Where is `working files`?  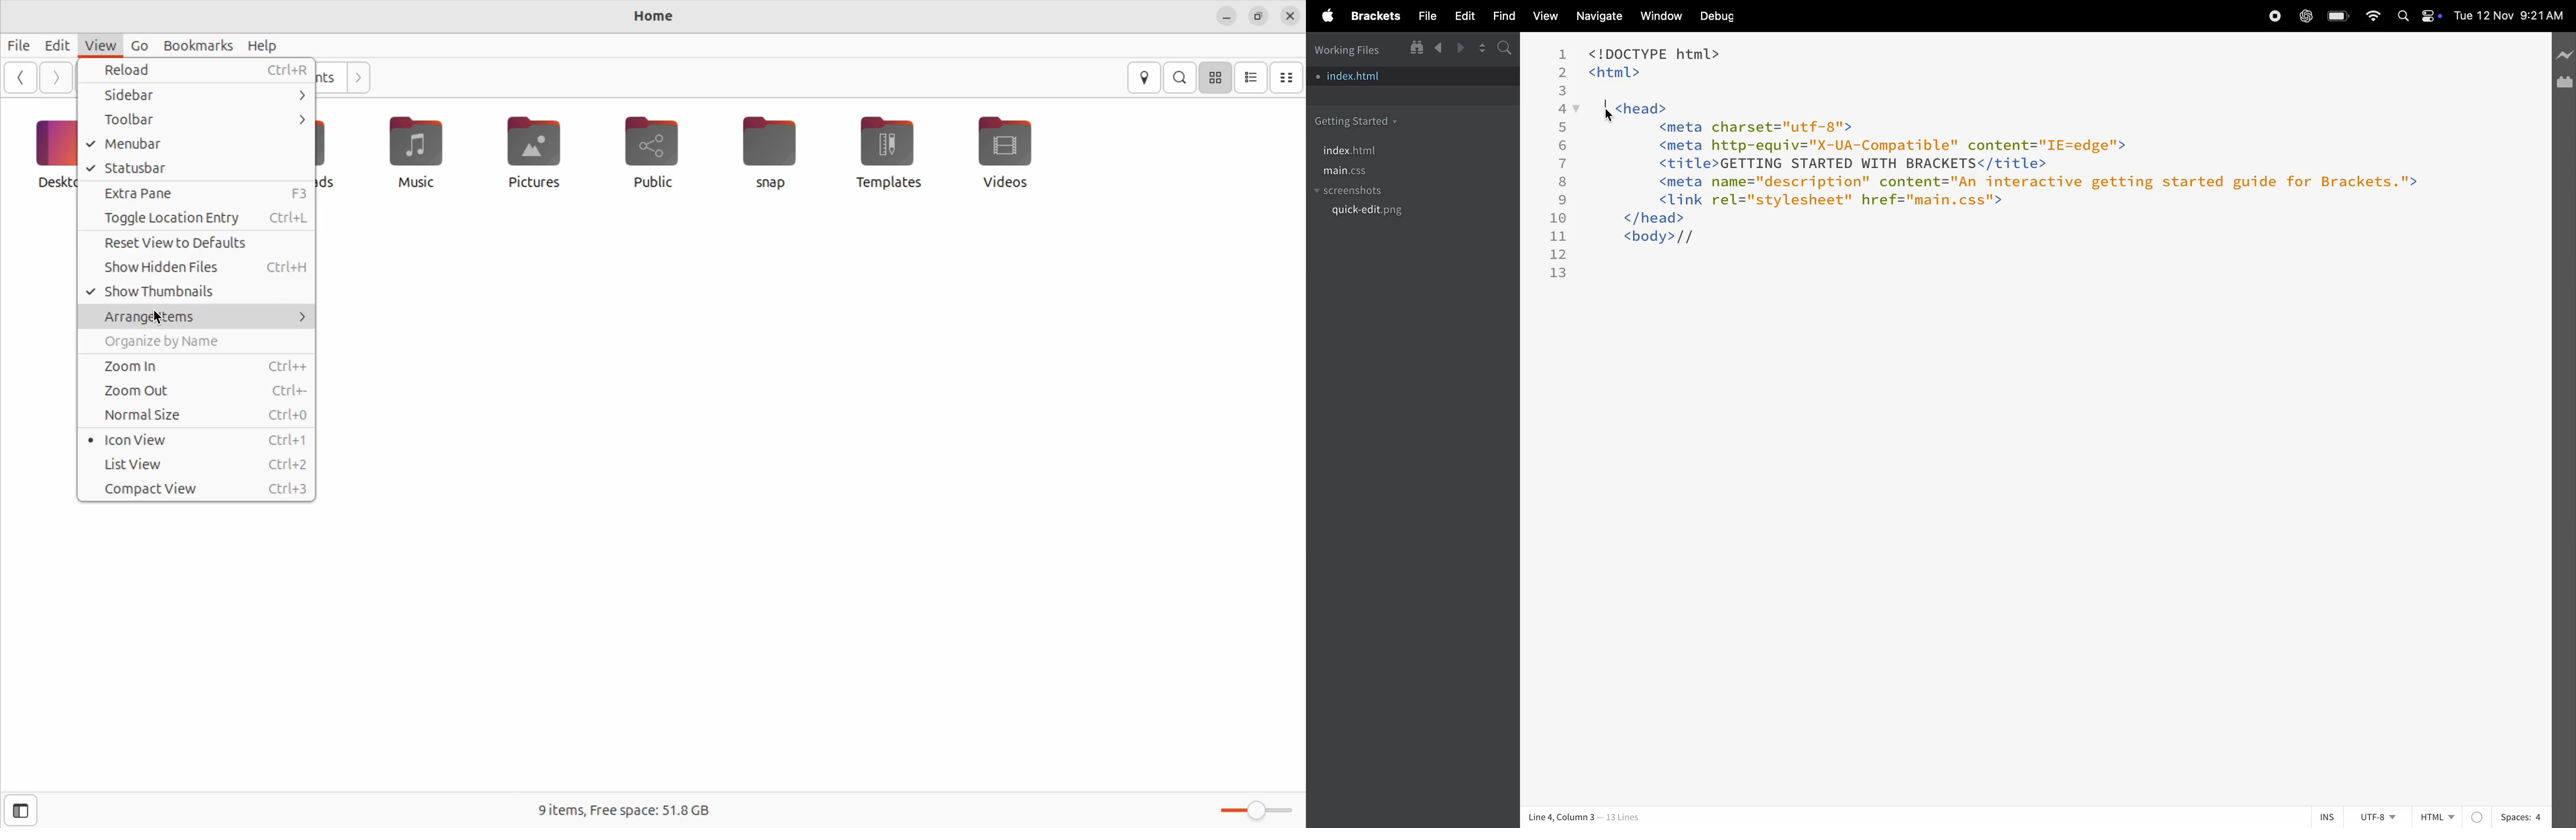
working files is located at coordinates (1353, 49).